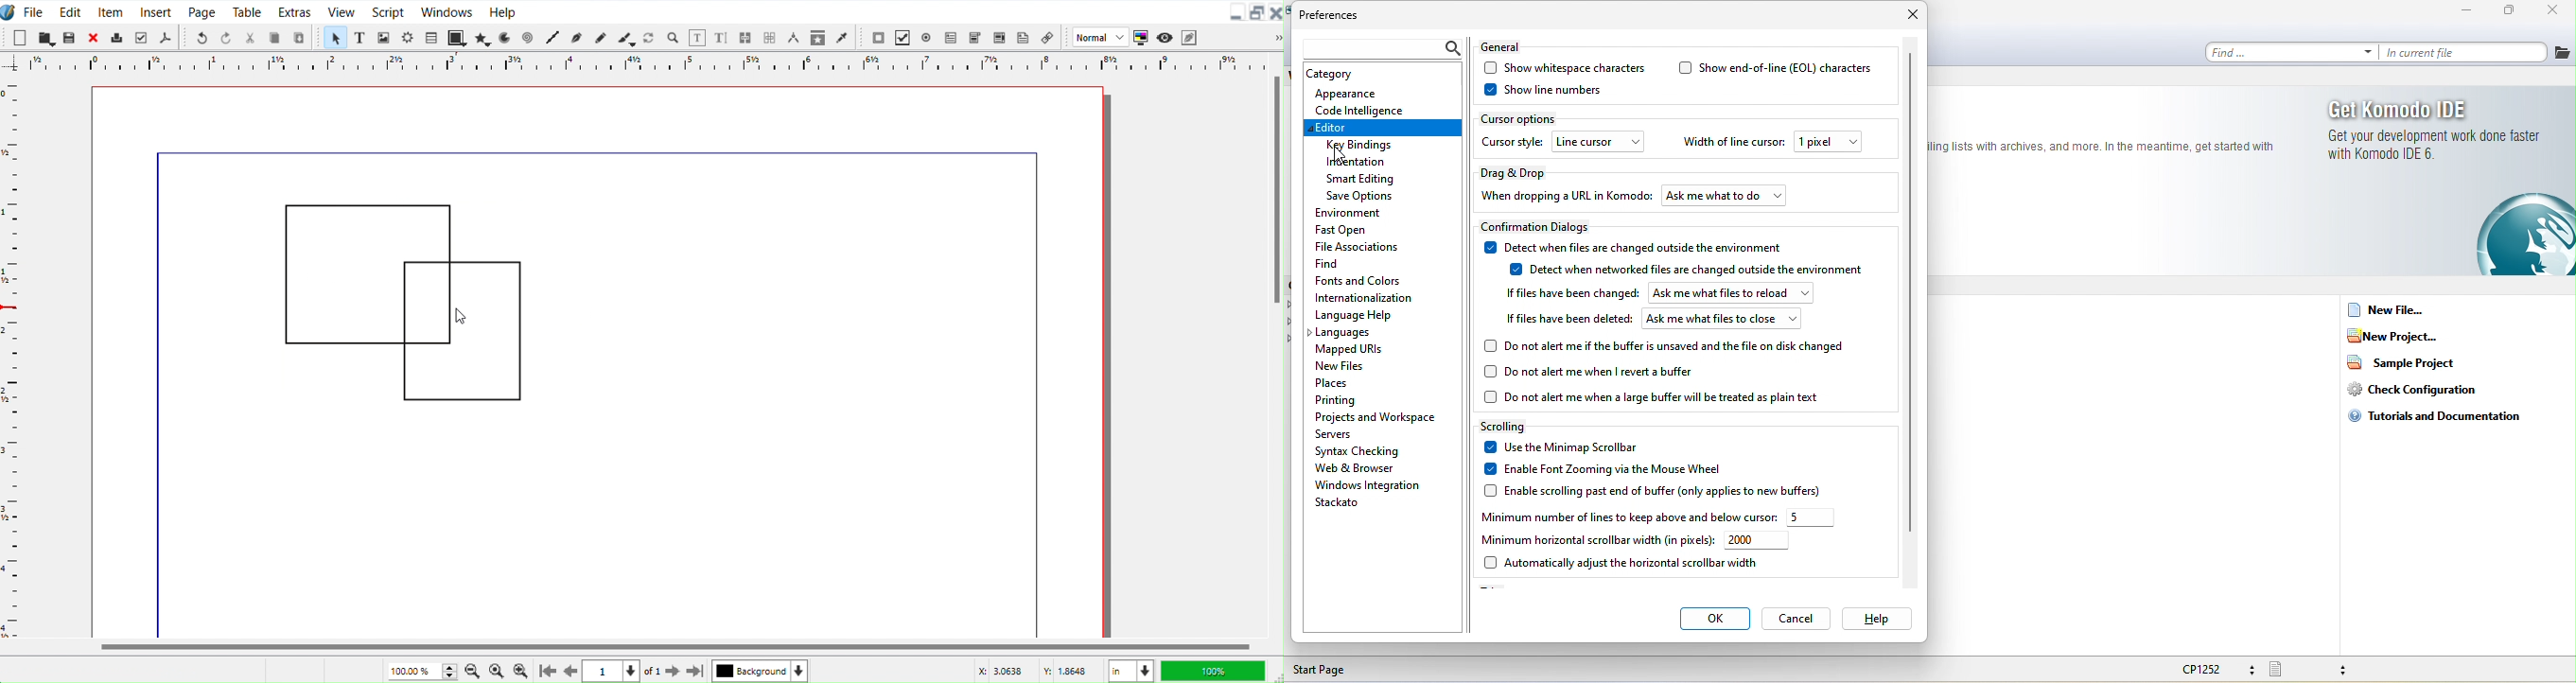 This screenshot has width=2576, height=700. Describe the element at coordinates (1544, 227) in the screenshot. I see `conformation dialogs` at that location.